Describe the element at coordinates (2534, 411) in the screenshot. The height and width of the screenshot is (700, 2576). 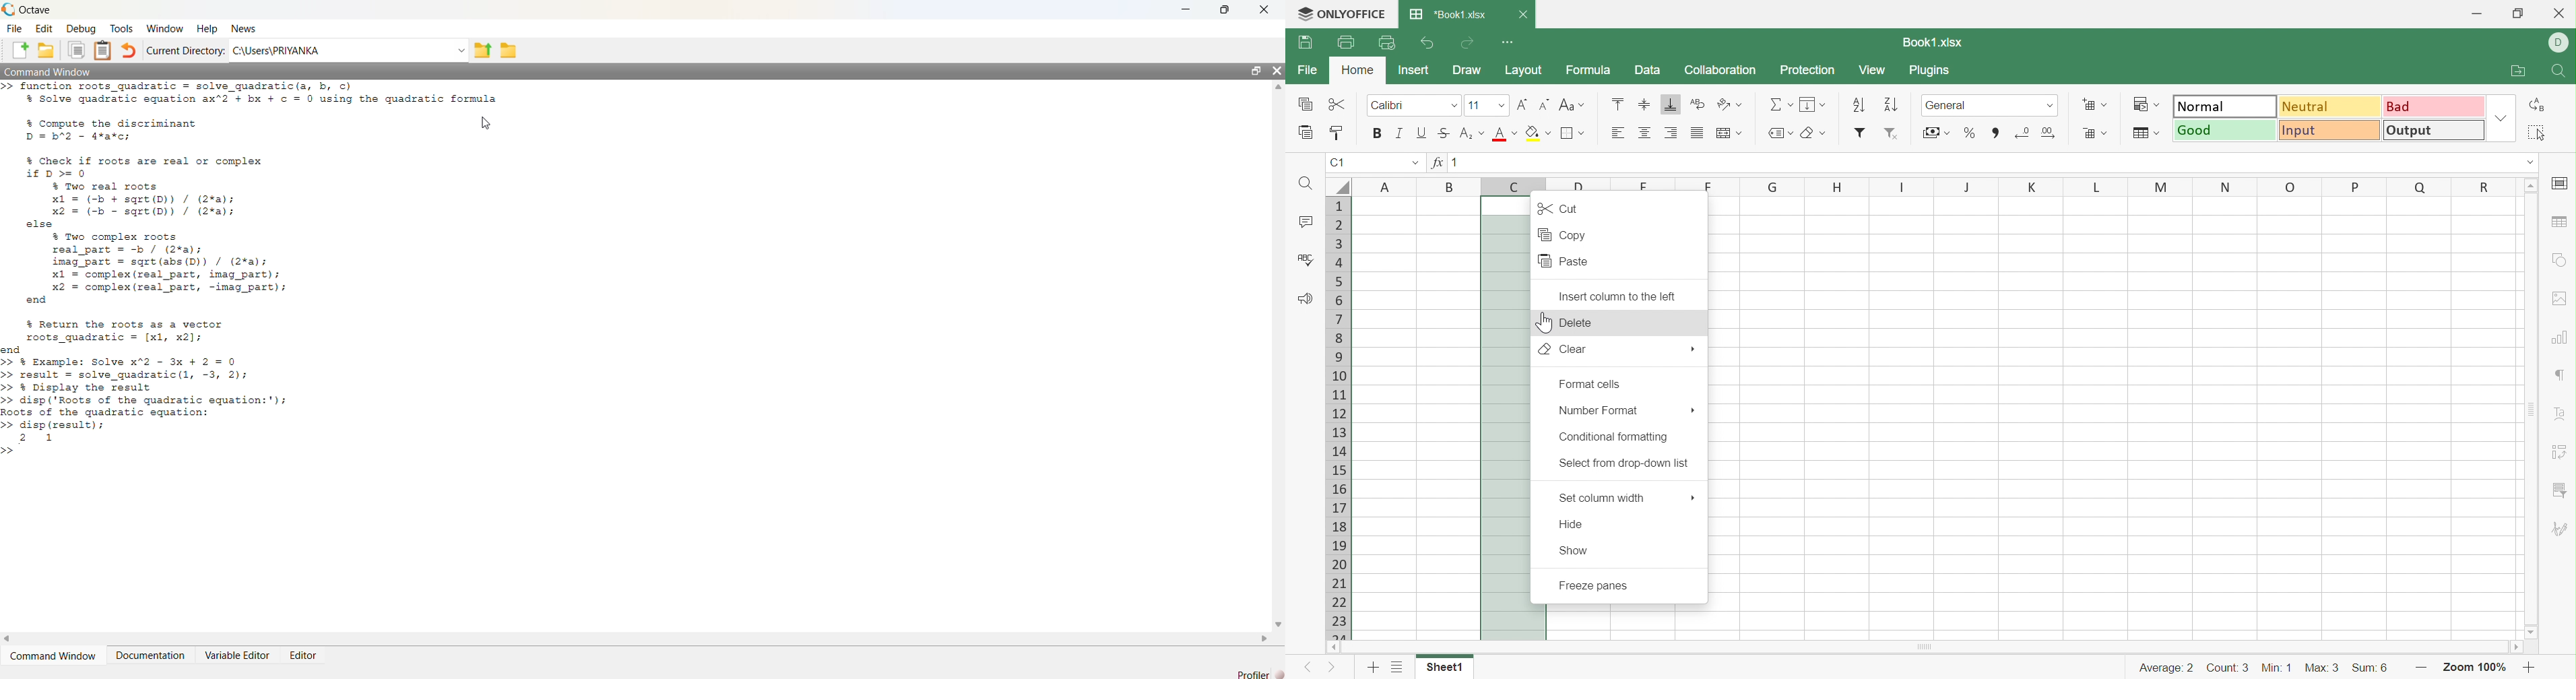
I see `Scroll Bar` at that location.